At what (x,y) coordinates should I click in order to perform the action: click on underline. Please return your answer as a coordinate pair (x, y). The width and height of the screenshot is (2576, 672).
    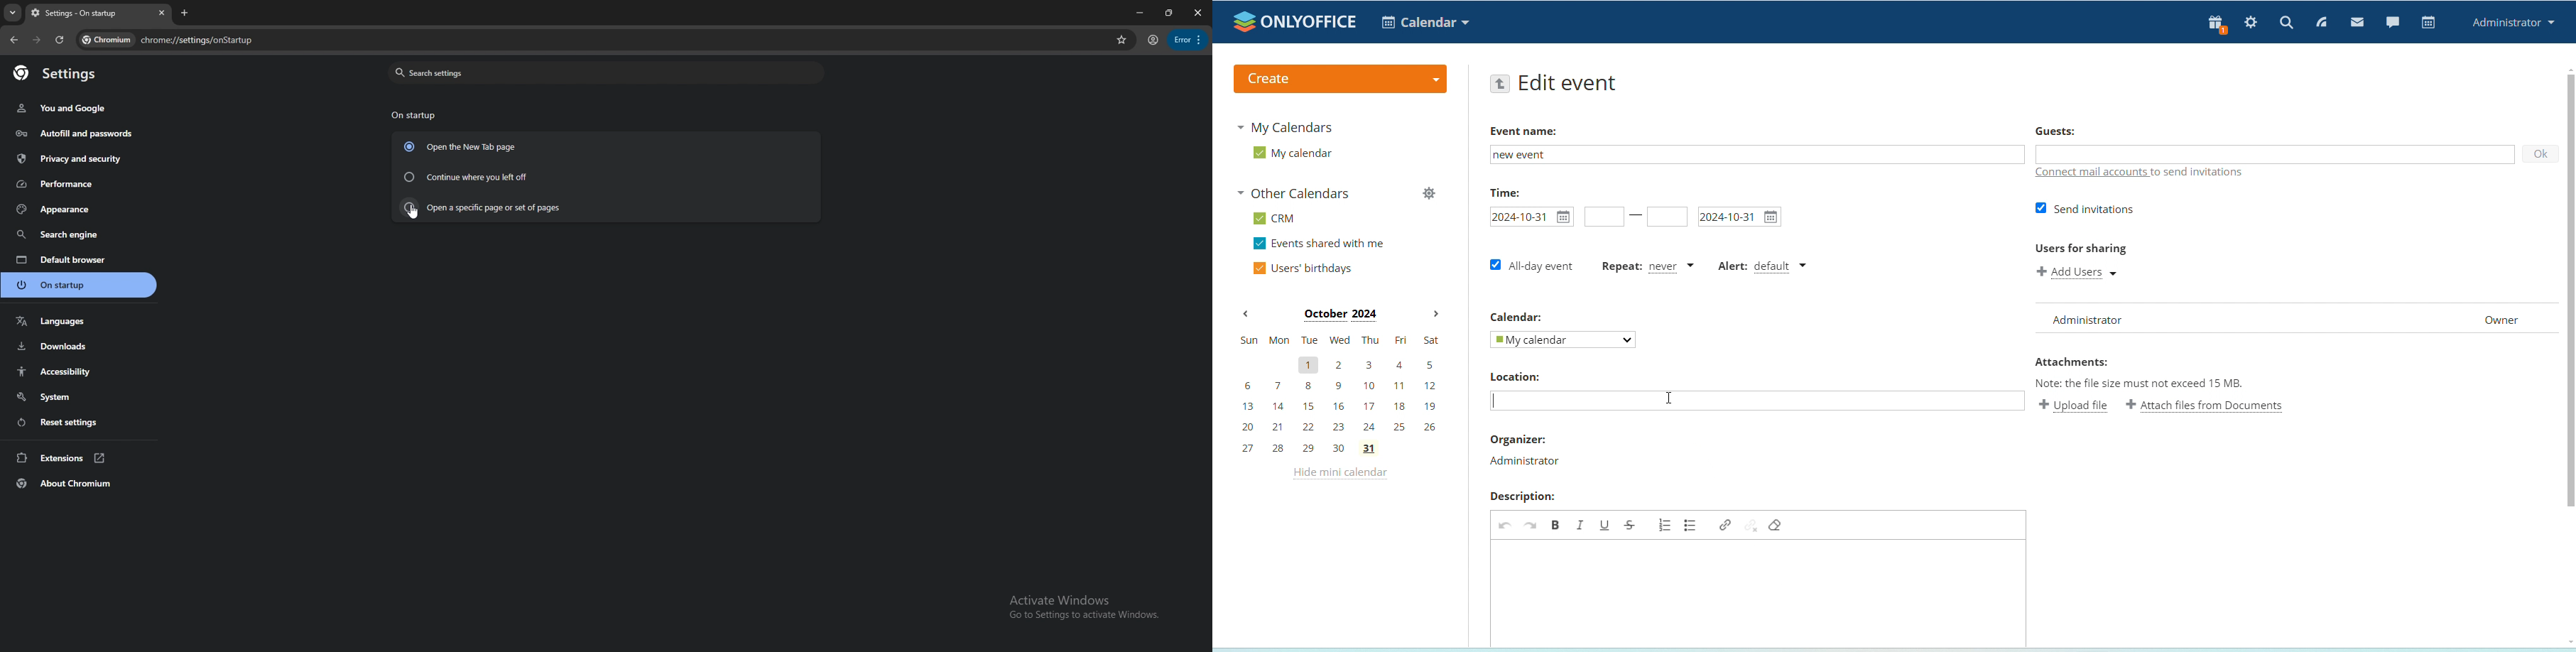
    Looking at the image, I should click on (1604, 525).